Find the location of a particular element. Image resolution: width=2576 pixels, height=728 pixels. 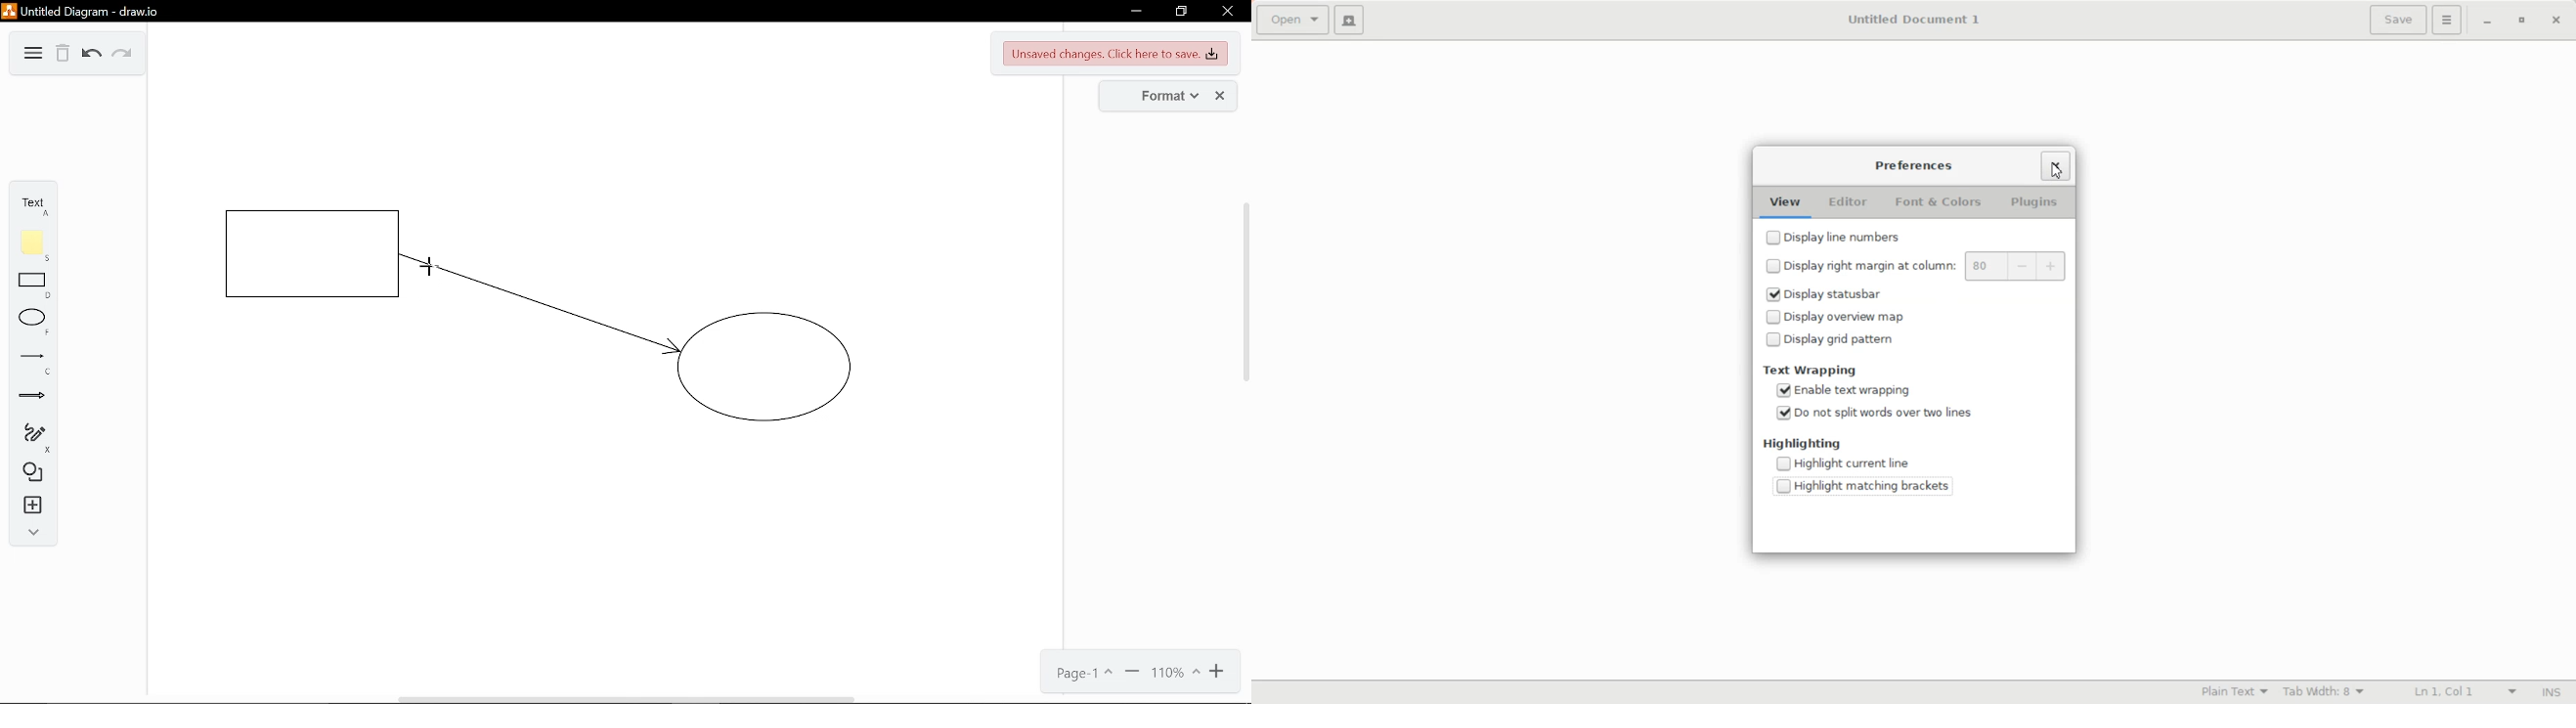

Scroll Bar is located at coordinates (1238, 302).